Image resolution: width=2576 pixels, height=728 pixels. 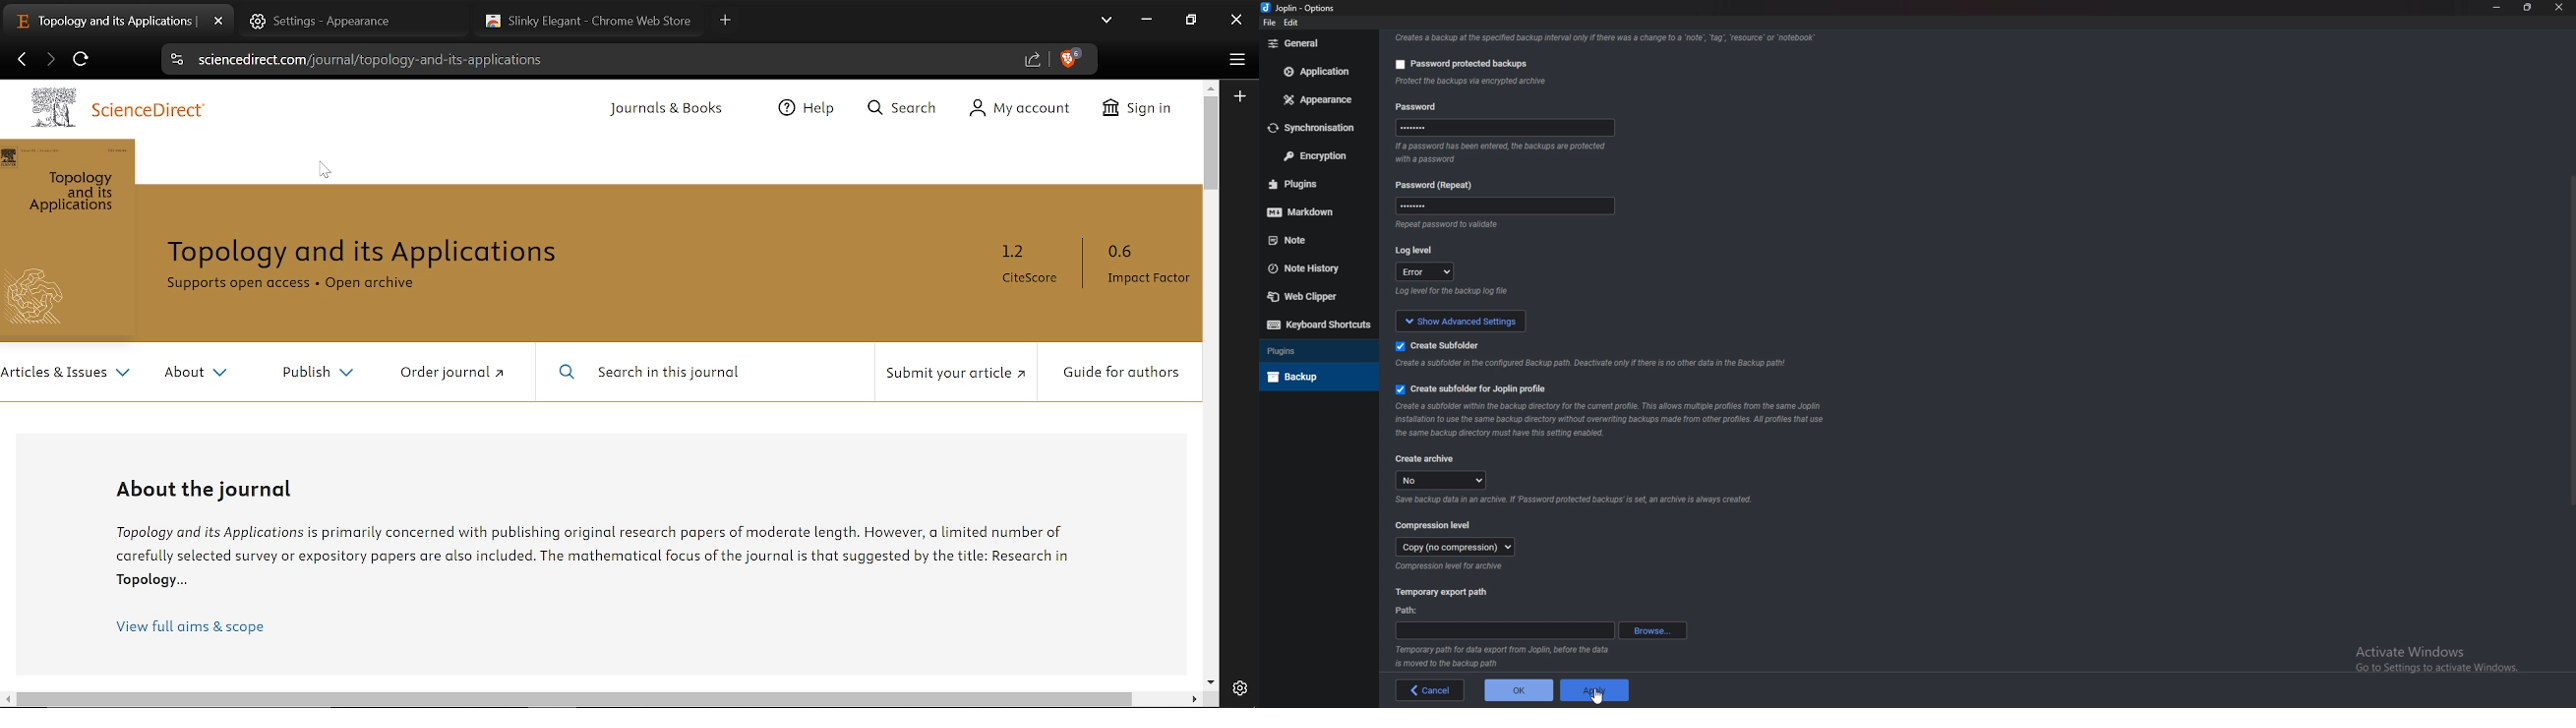 I want to click on apply, so click(x=1595, y=690).